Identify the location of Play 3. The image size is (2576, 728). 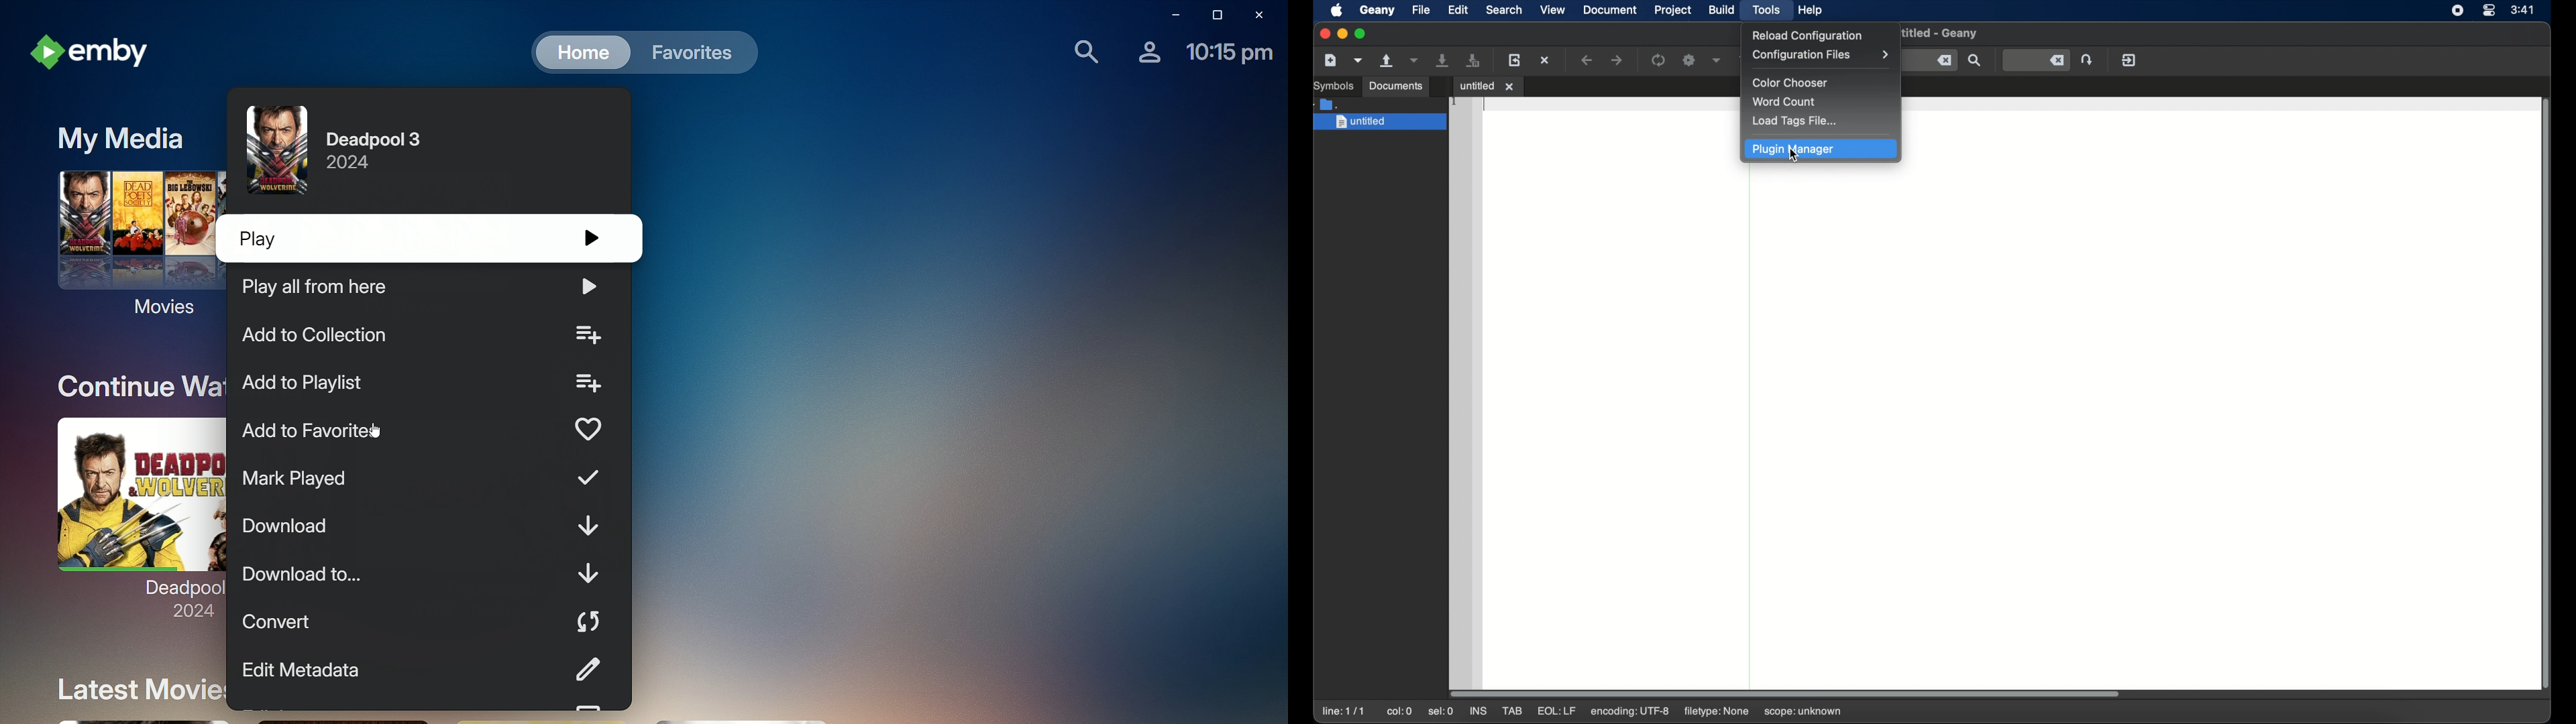
(420, 237).